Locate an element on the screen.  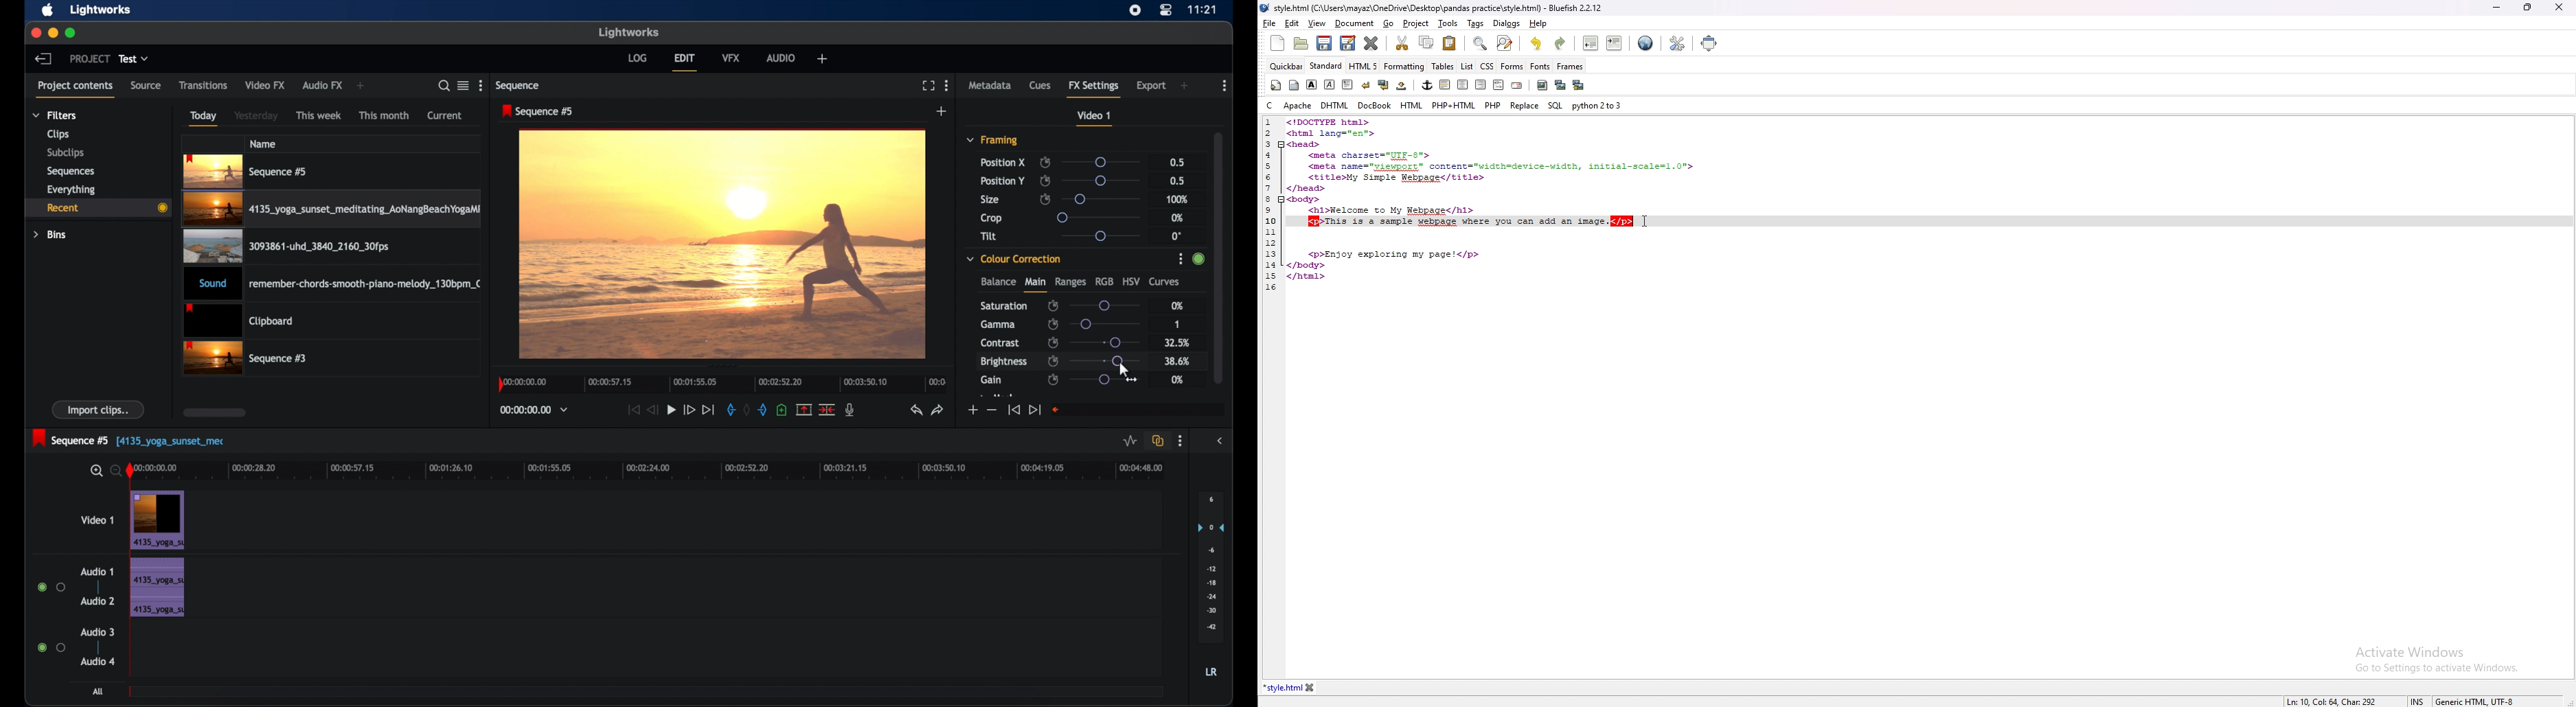
formatting is located at coordinates (1404, 66).